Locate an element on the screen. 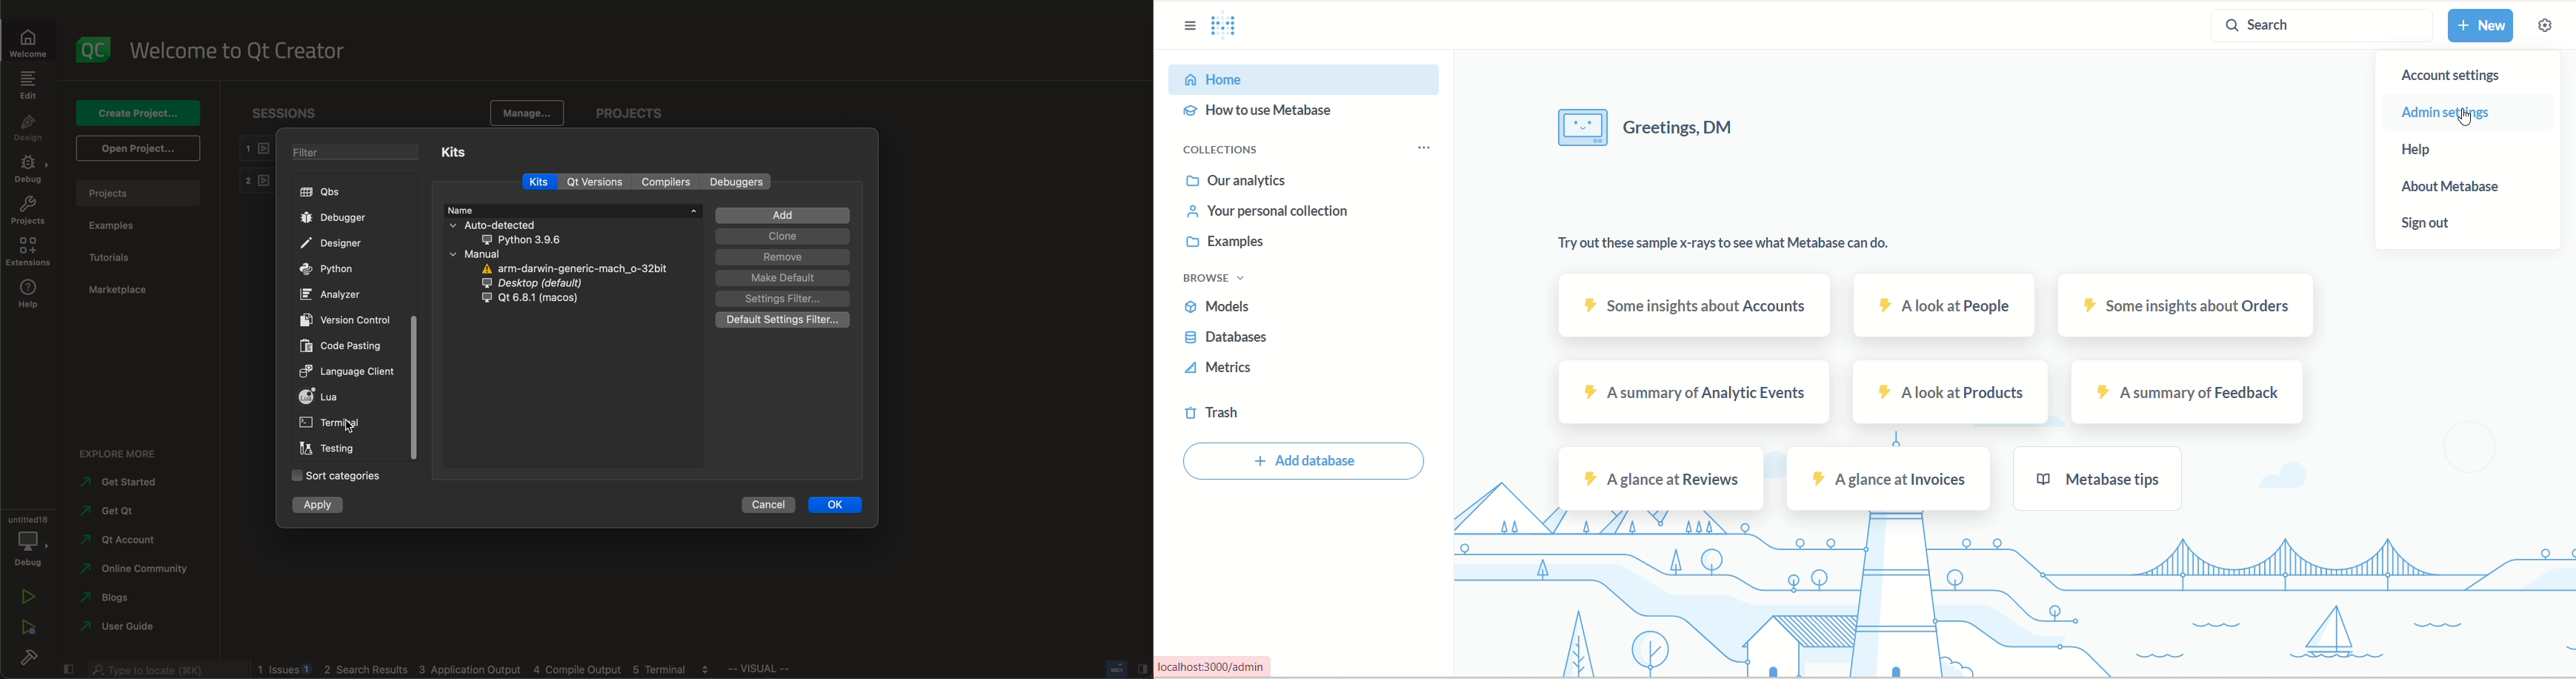 The width and height of the screenshot is (2576, 700). run is located at coordinates (24, 598).